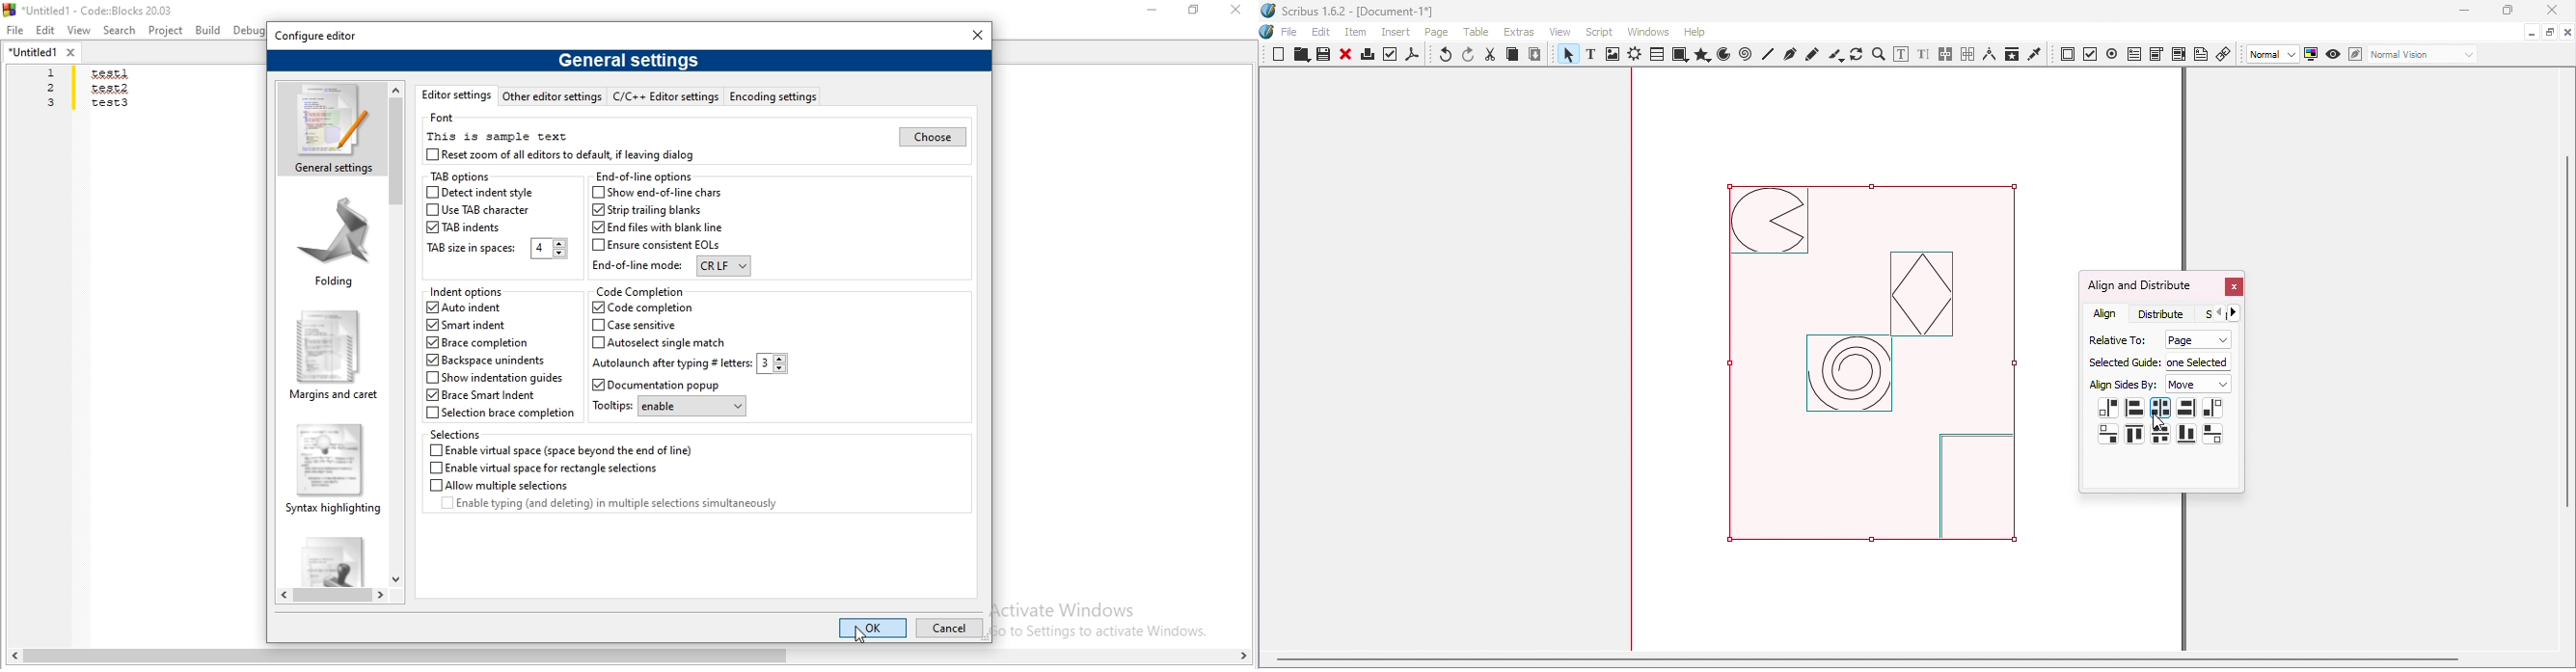 The height and width of the screenshot is (672, 2576). I want to click on Rotate item, so click(1857, 54).